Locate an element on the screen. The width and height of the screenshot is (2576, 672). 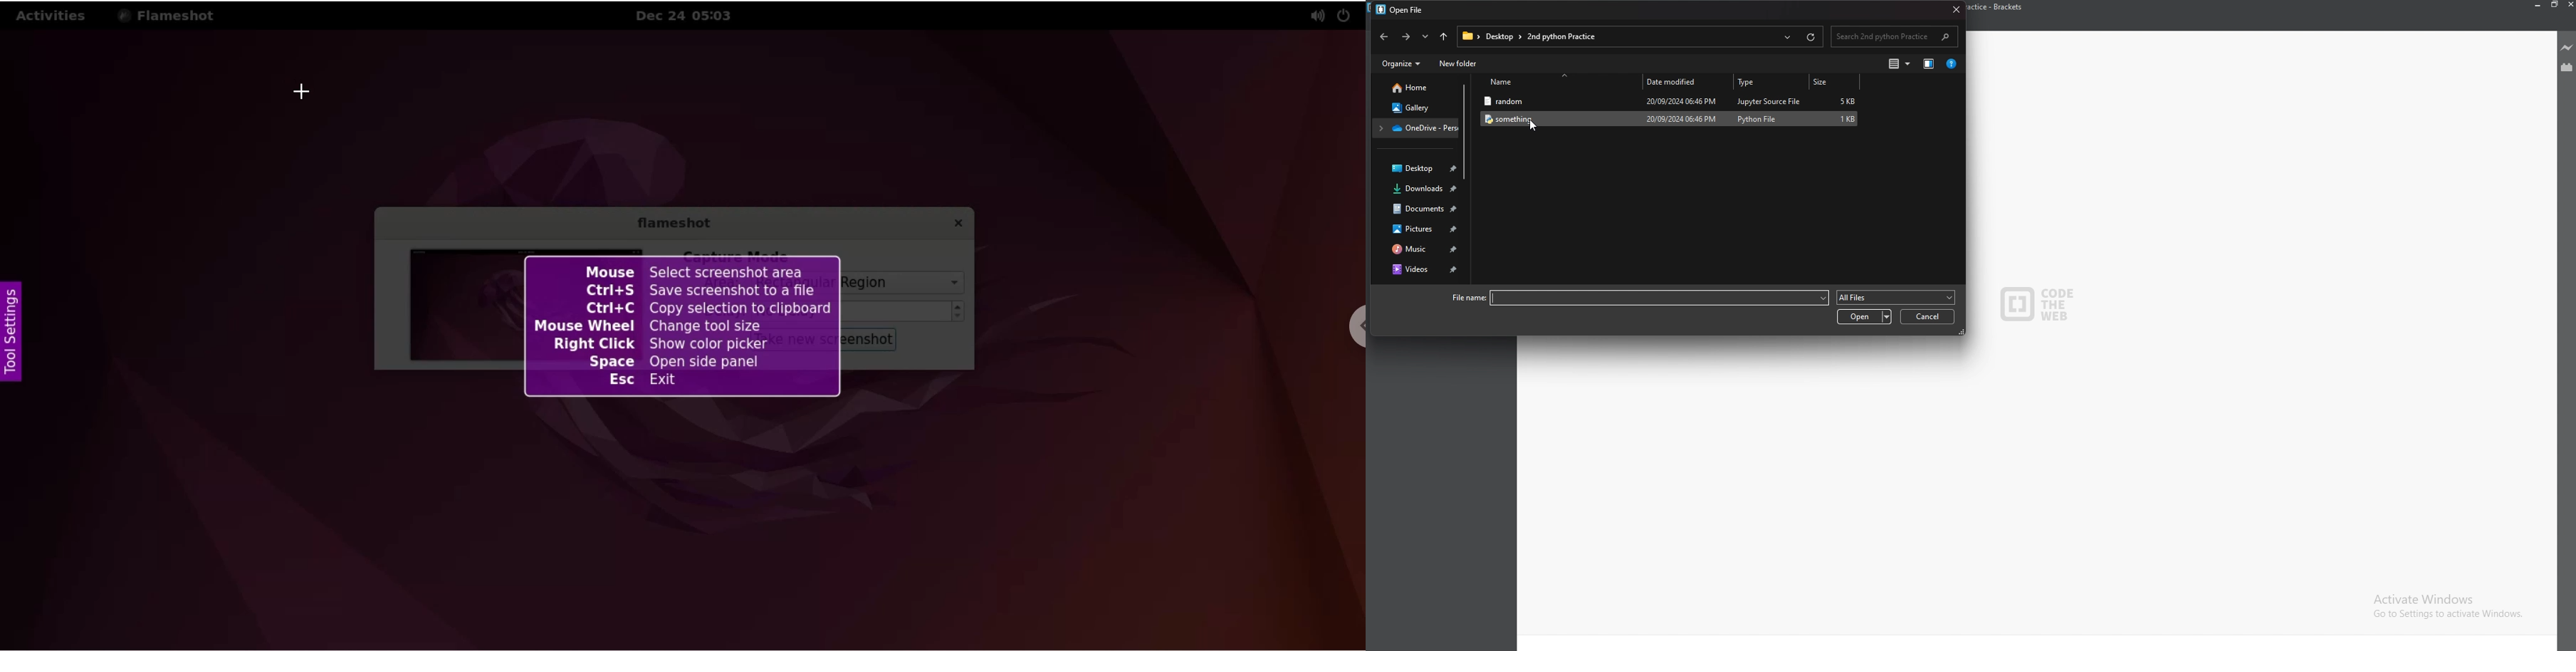
extension viewer is located at coordinates (2566, 68).